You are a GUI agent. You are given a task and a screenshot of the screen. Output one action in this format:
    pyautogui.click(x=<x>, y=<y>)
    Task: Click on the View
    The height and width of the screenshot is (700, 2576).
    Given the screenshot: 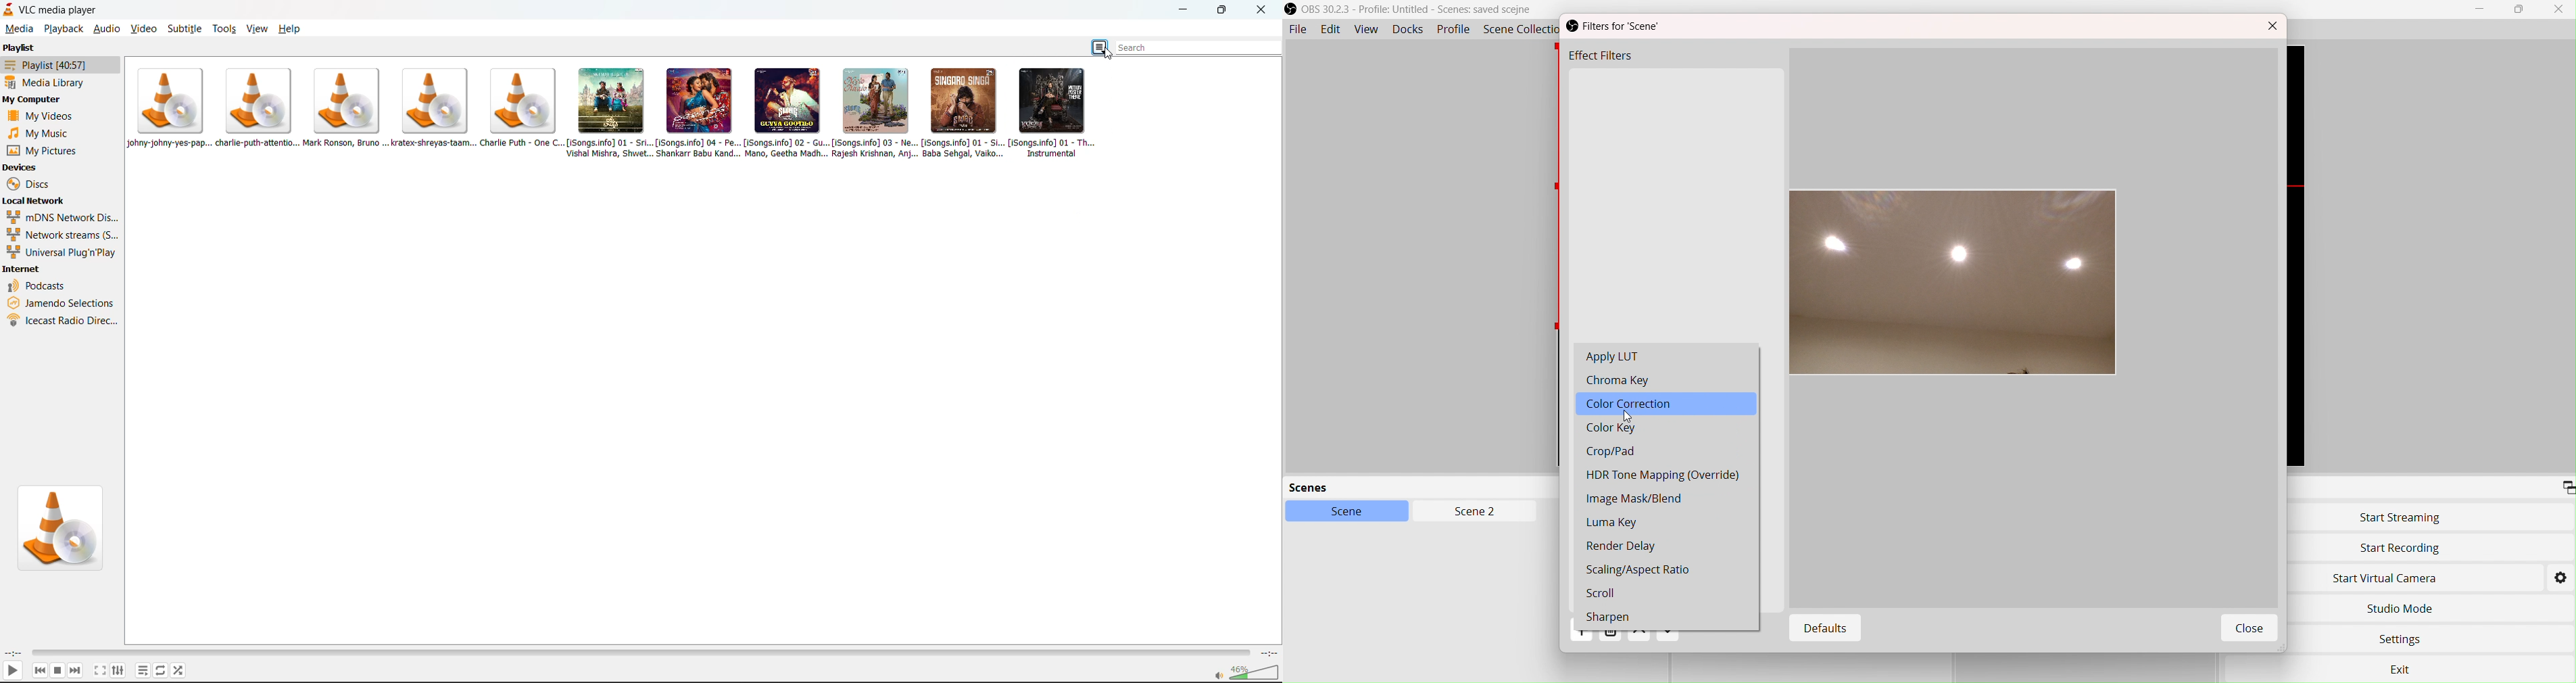 What is the action you would take?
    pyautogui.click(x=1367, y=30)
    